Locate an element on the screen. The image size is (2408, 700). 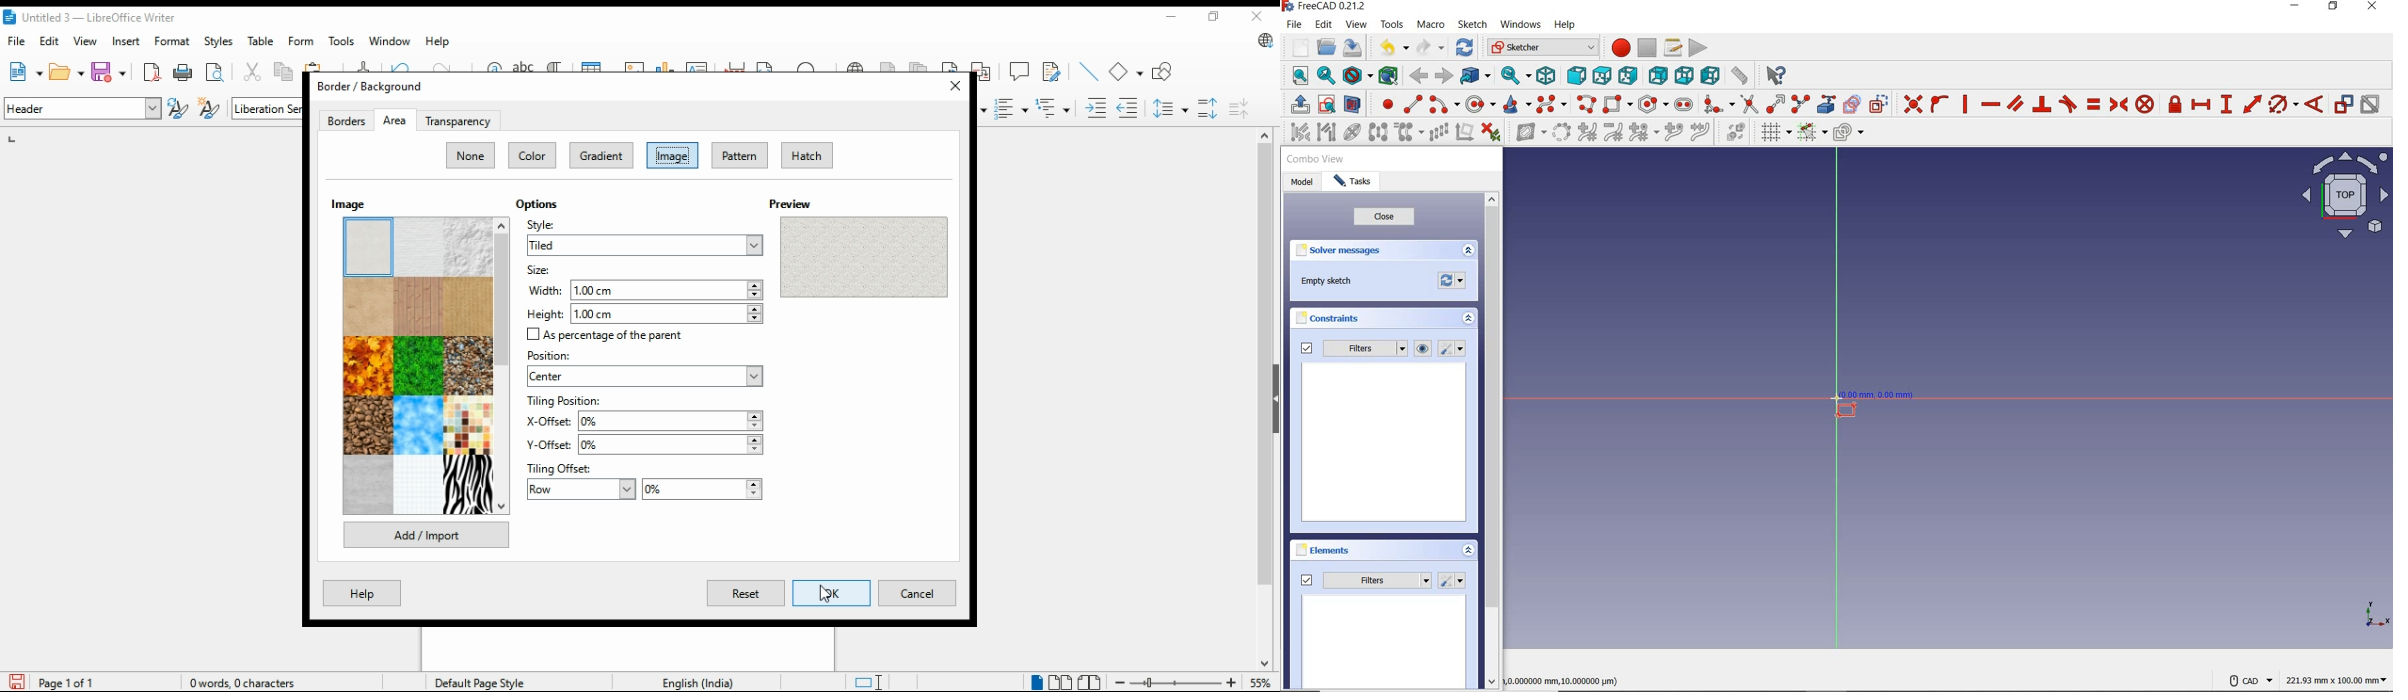
forward is located at coordinates (1442, 75).